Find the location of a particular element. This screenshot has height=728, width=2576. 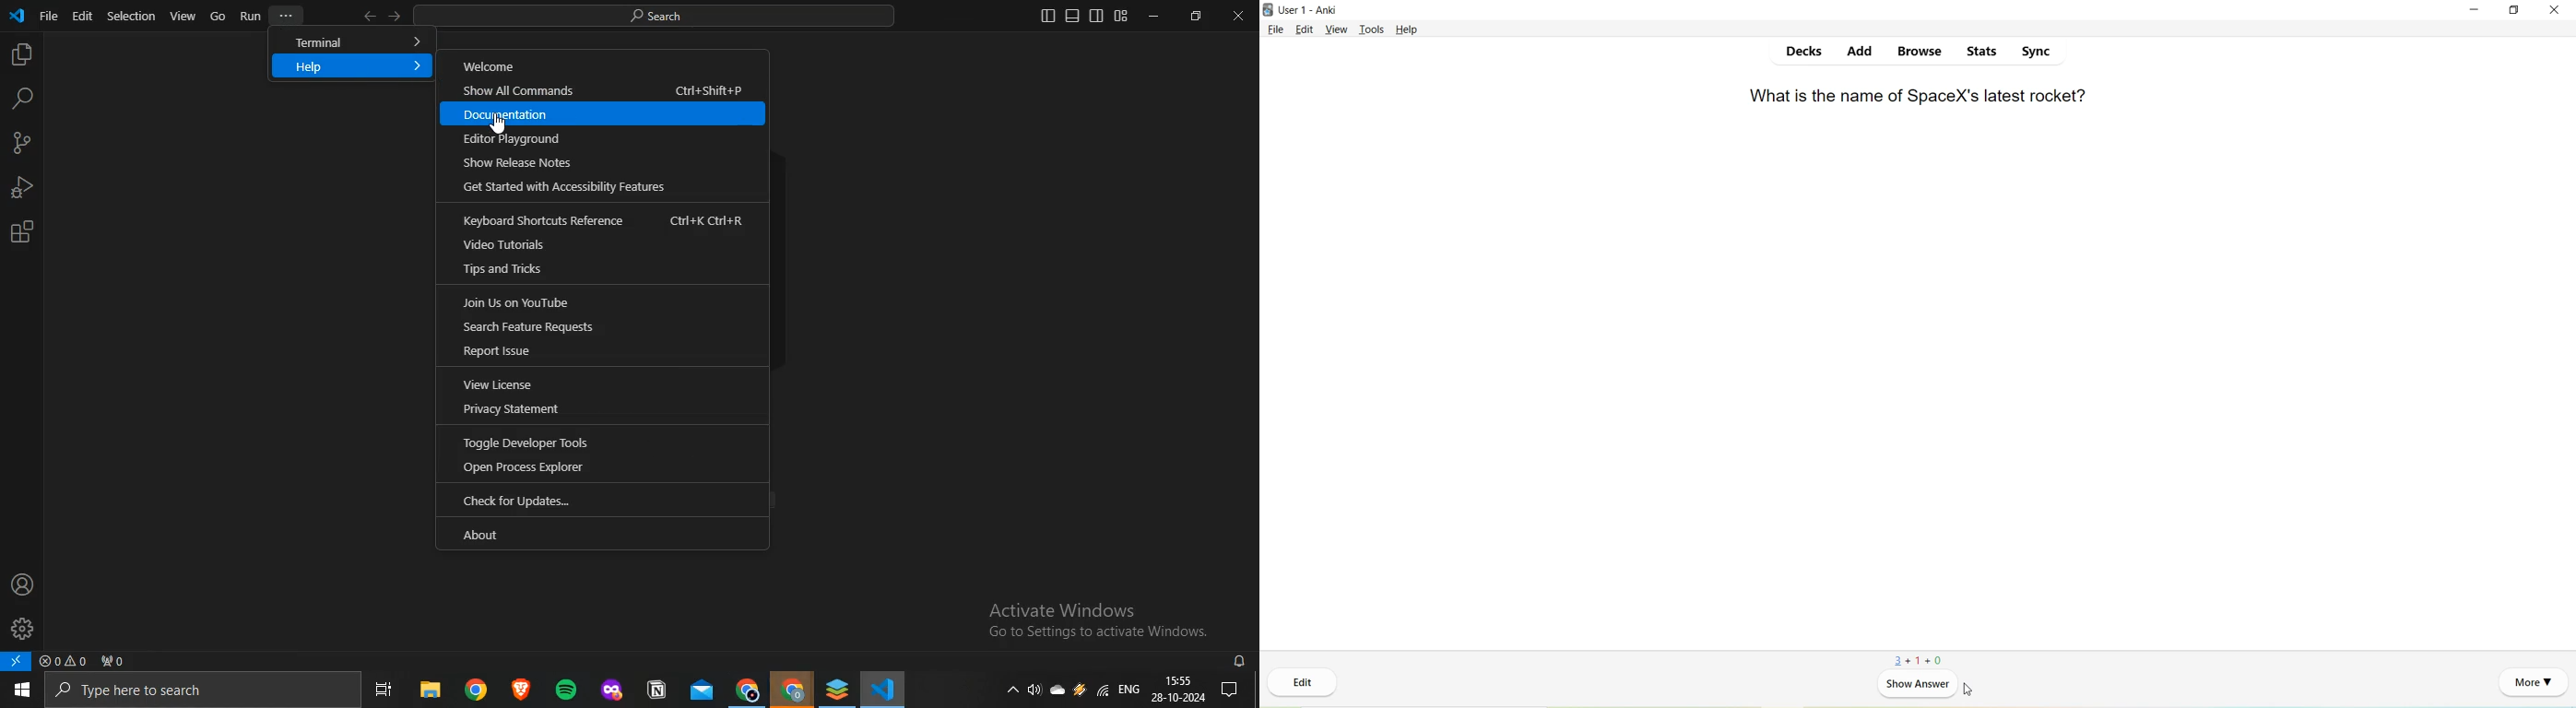

View is located at coordinates (1337, 29).